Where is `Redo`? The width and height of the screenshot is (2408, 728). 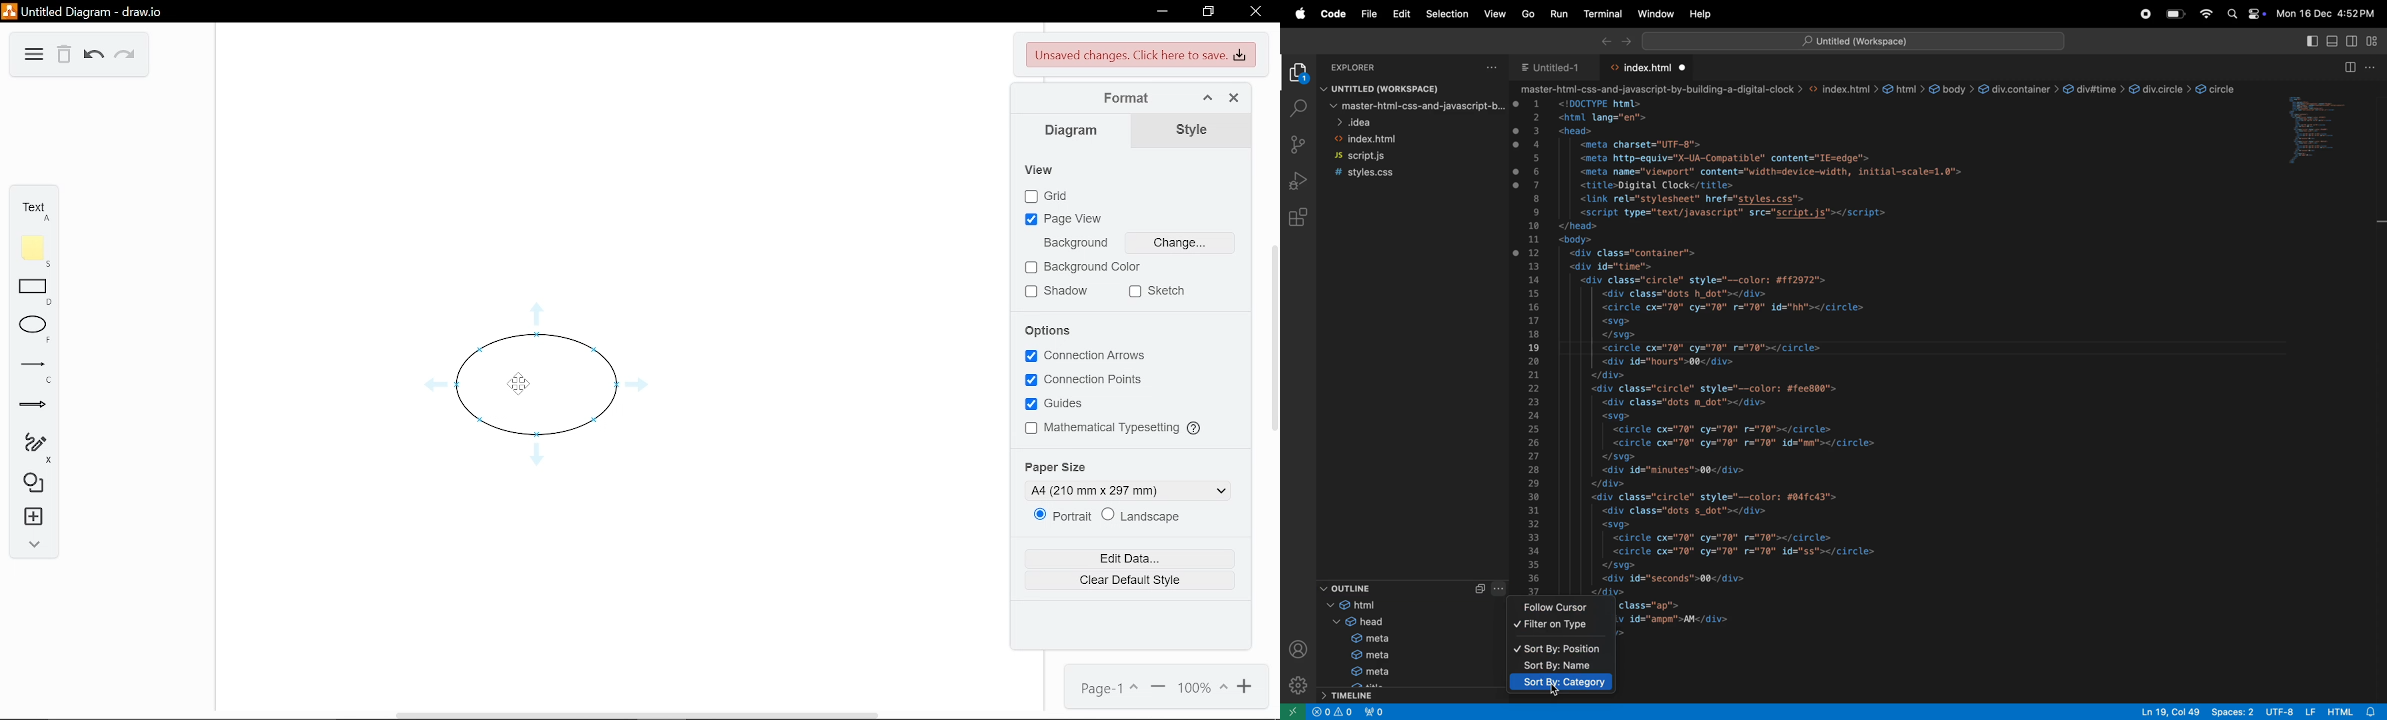
Redo is located at coordinates (126, 57).